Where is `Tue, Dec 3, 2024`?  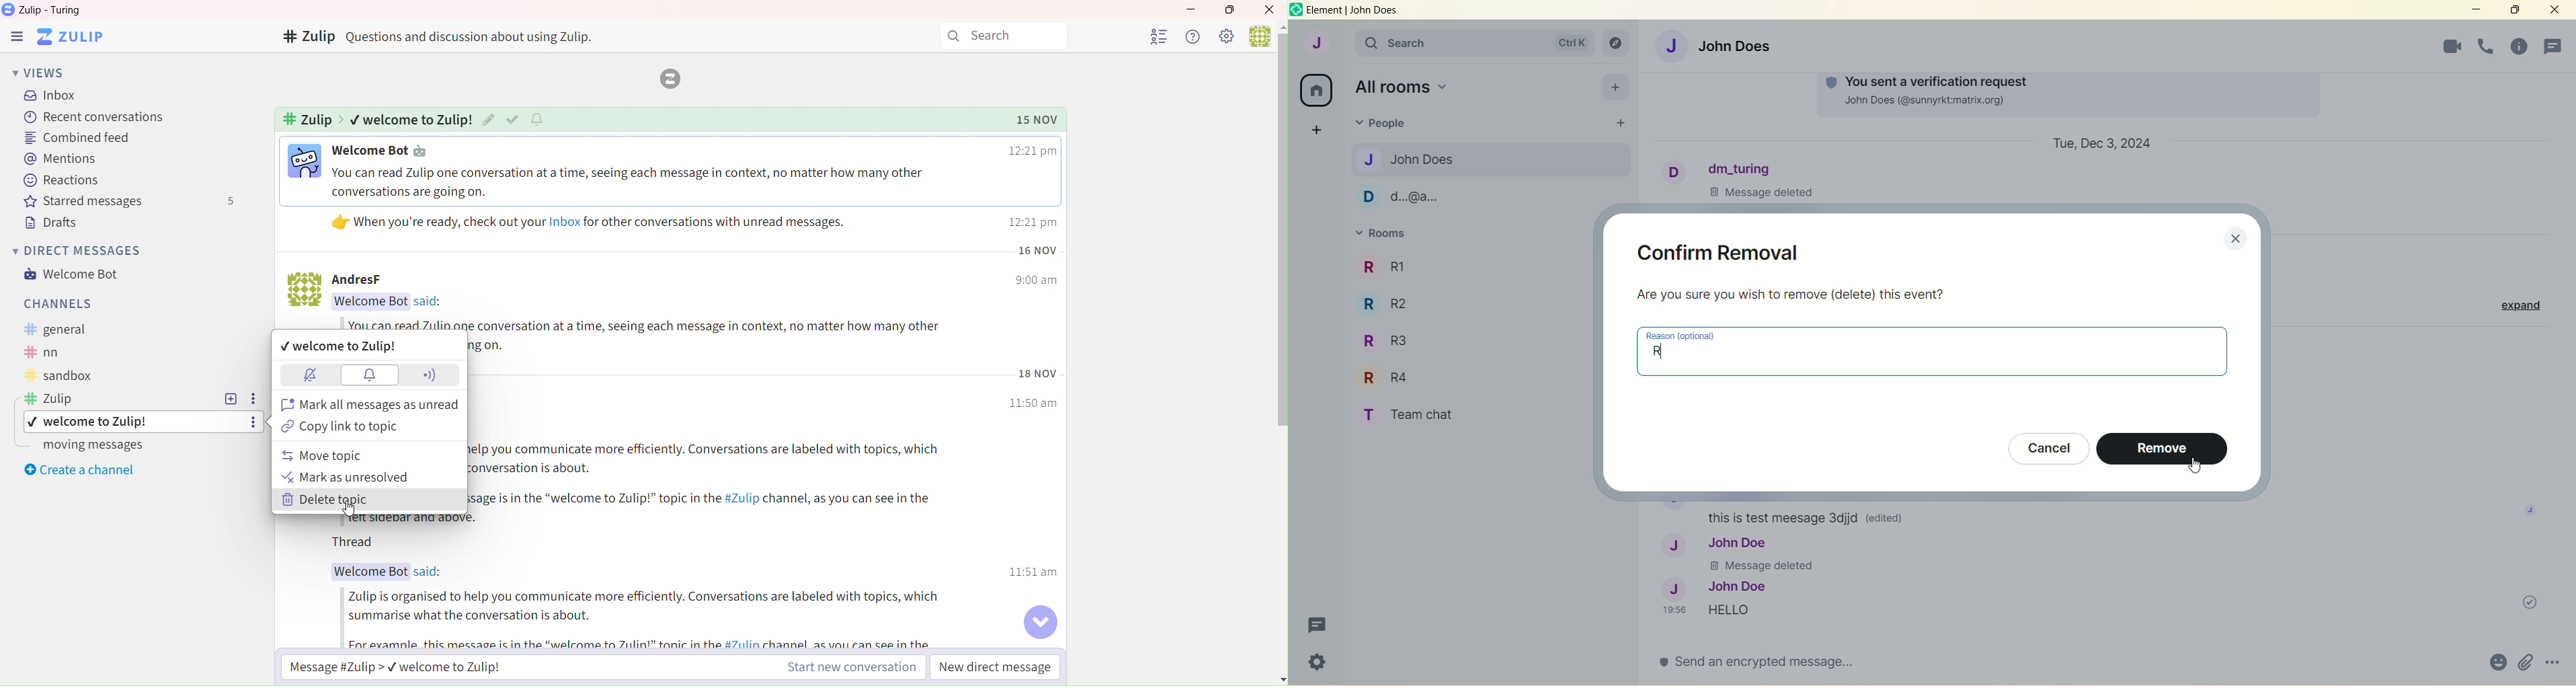
Tue, Dec 3, 2024 is located at coordinates (2103, 144).